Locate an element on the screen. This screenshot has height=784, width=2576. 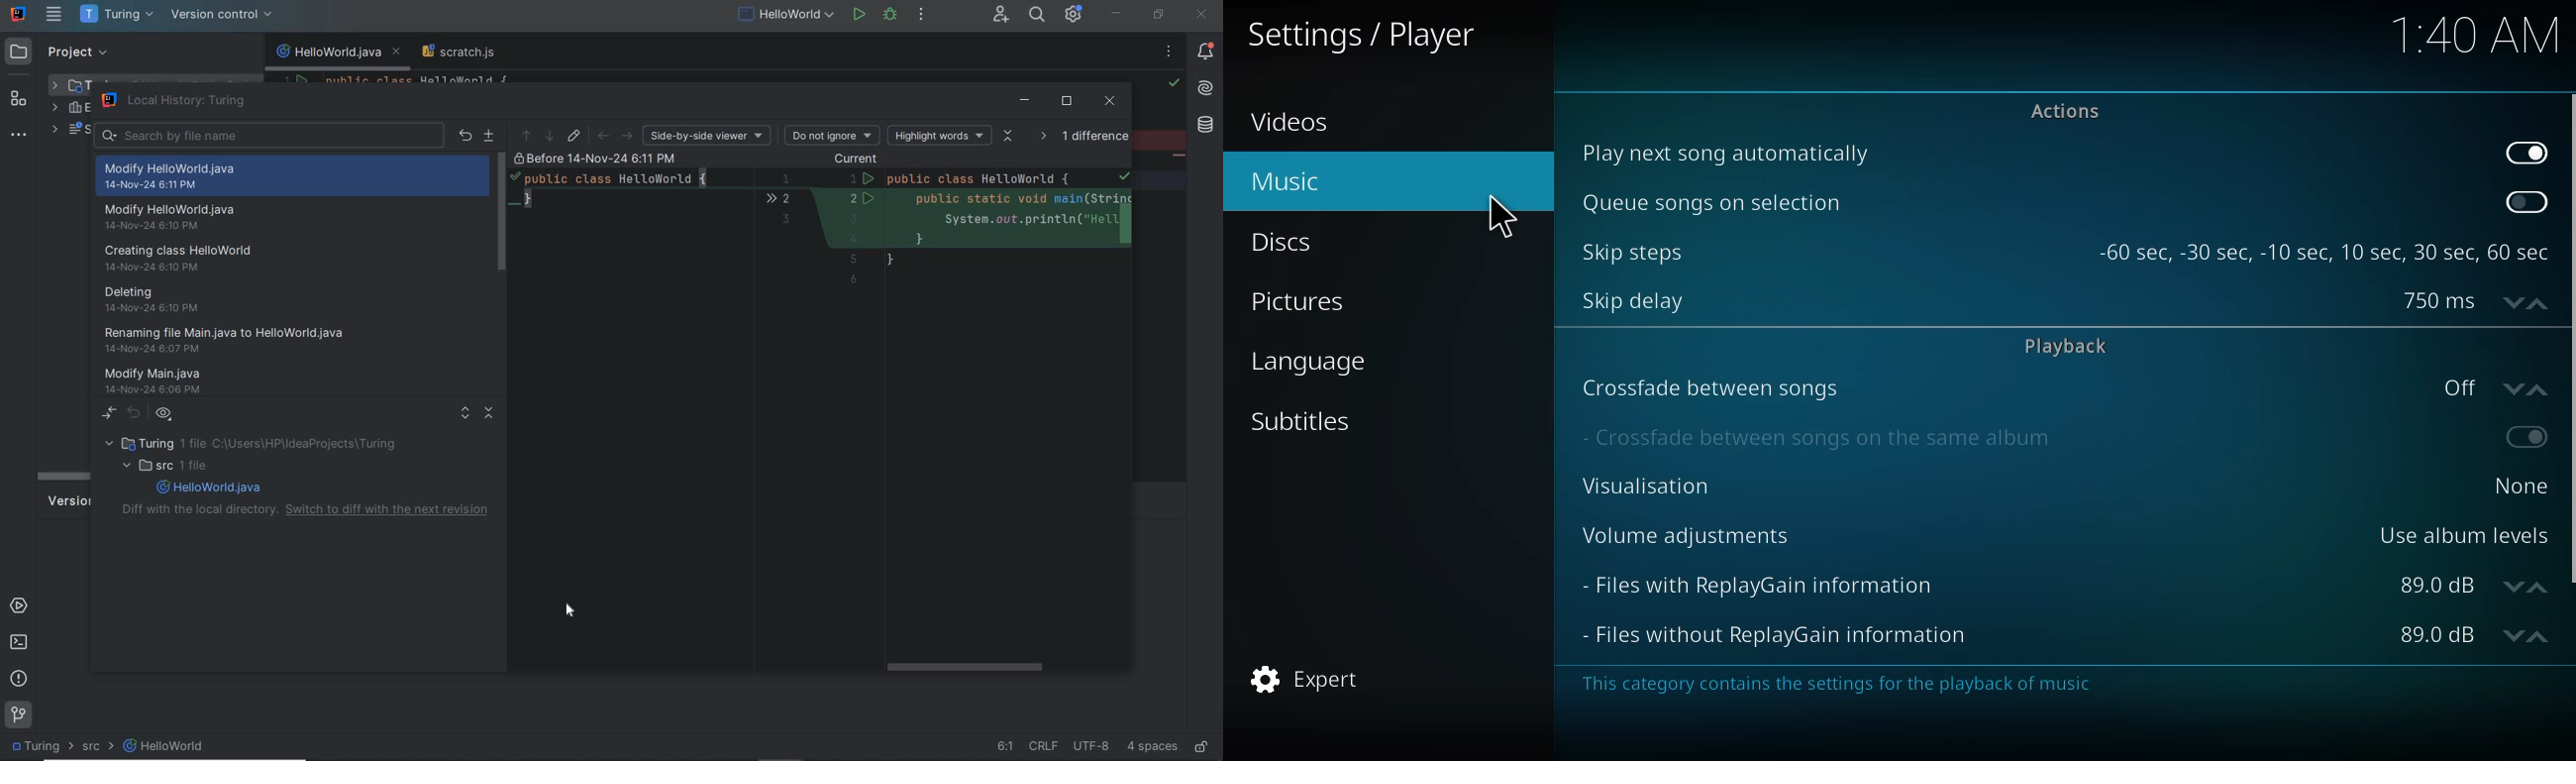
files without replaygain is located at coordinates (1788, 634).